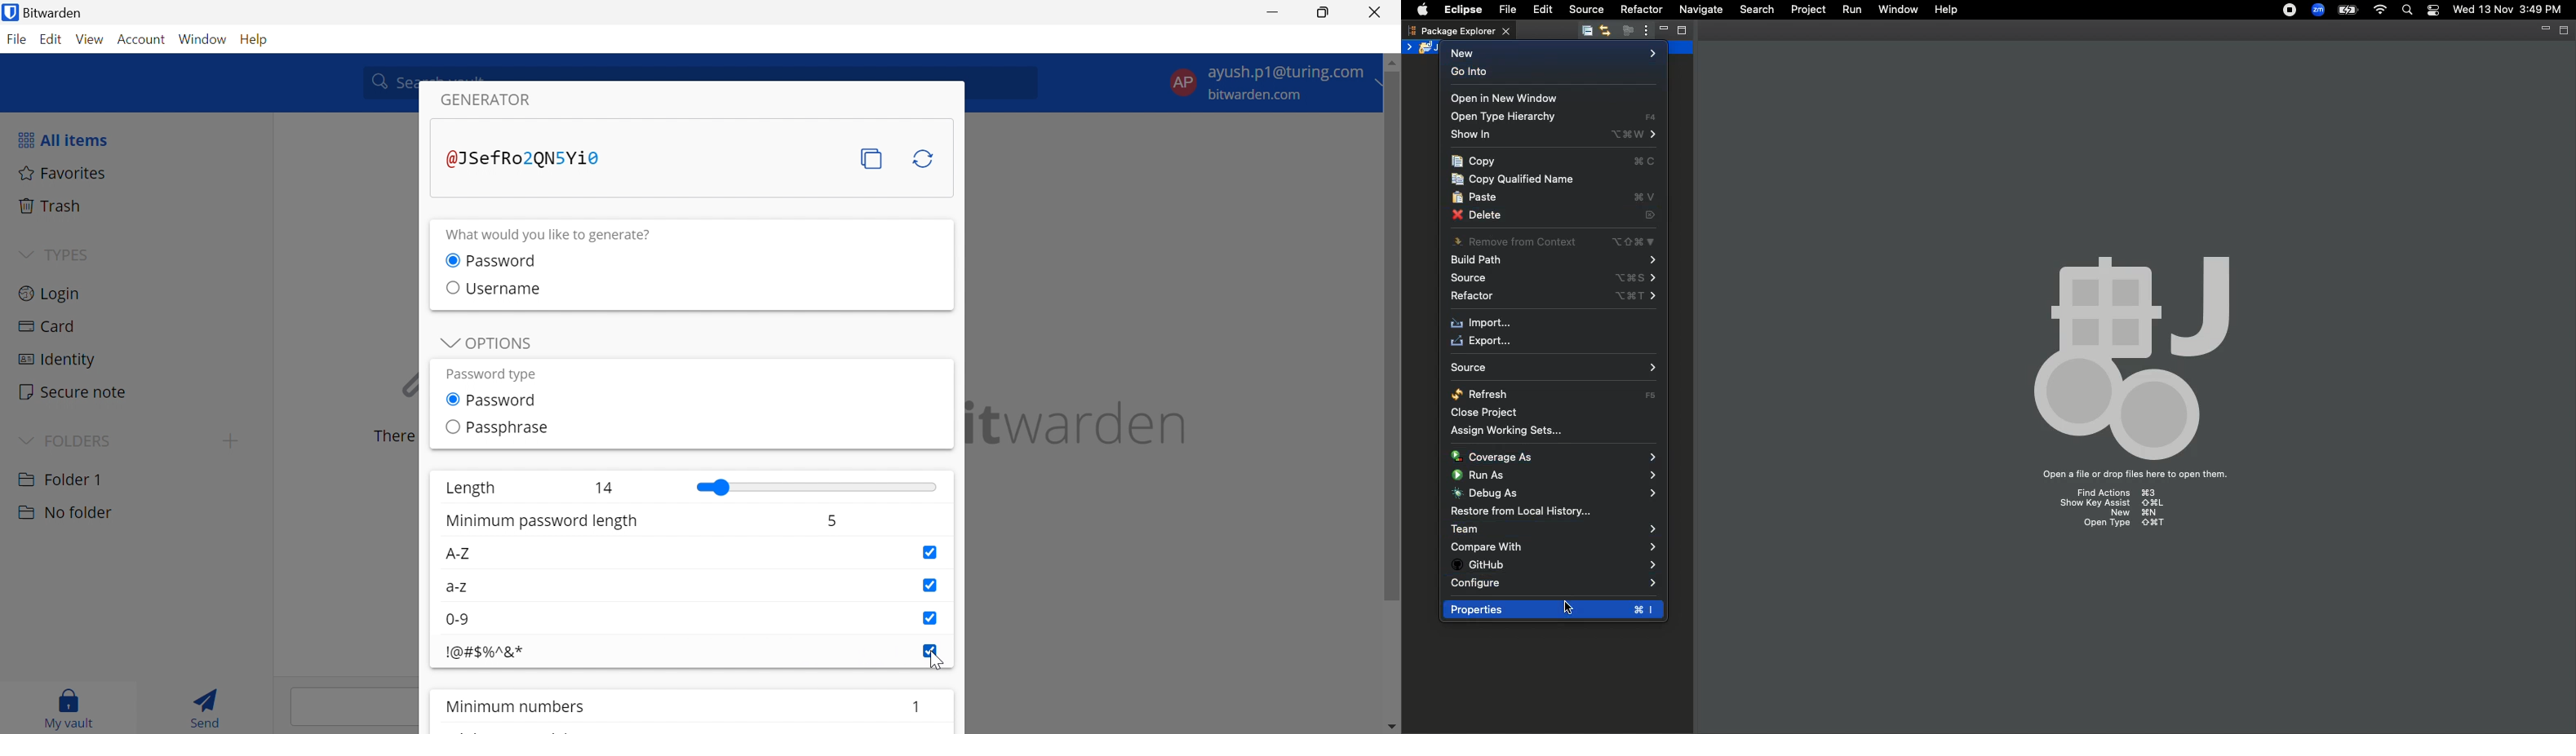  Describe the element at coordinates (1556, 297) in the screenshot. I see `Refactor` at that location.